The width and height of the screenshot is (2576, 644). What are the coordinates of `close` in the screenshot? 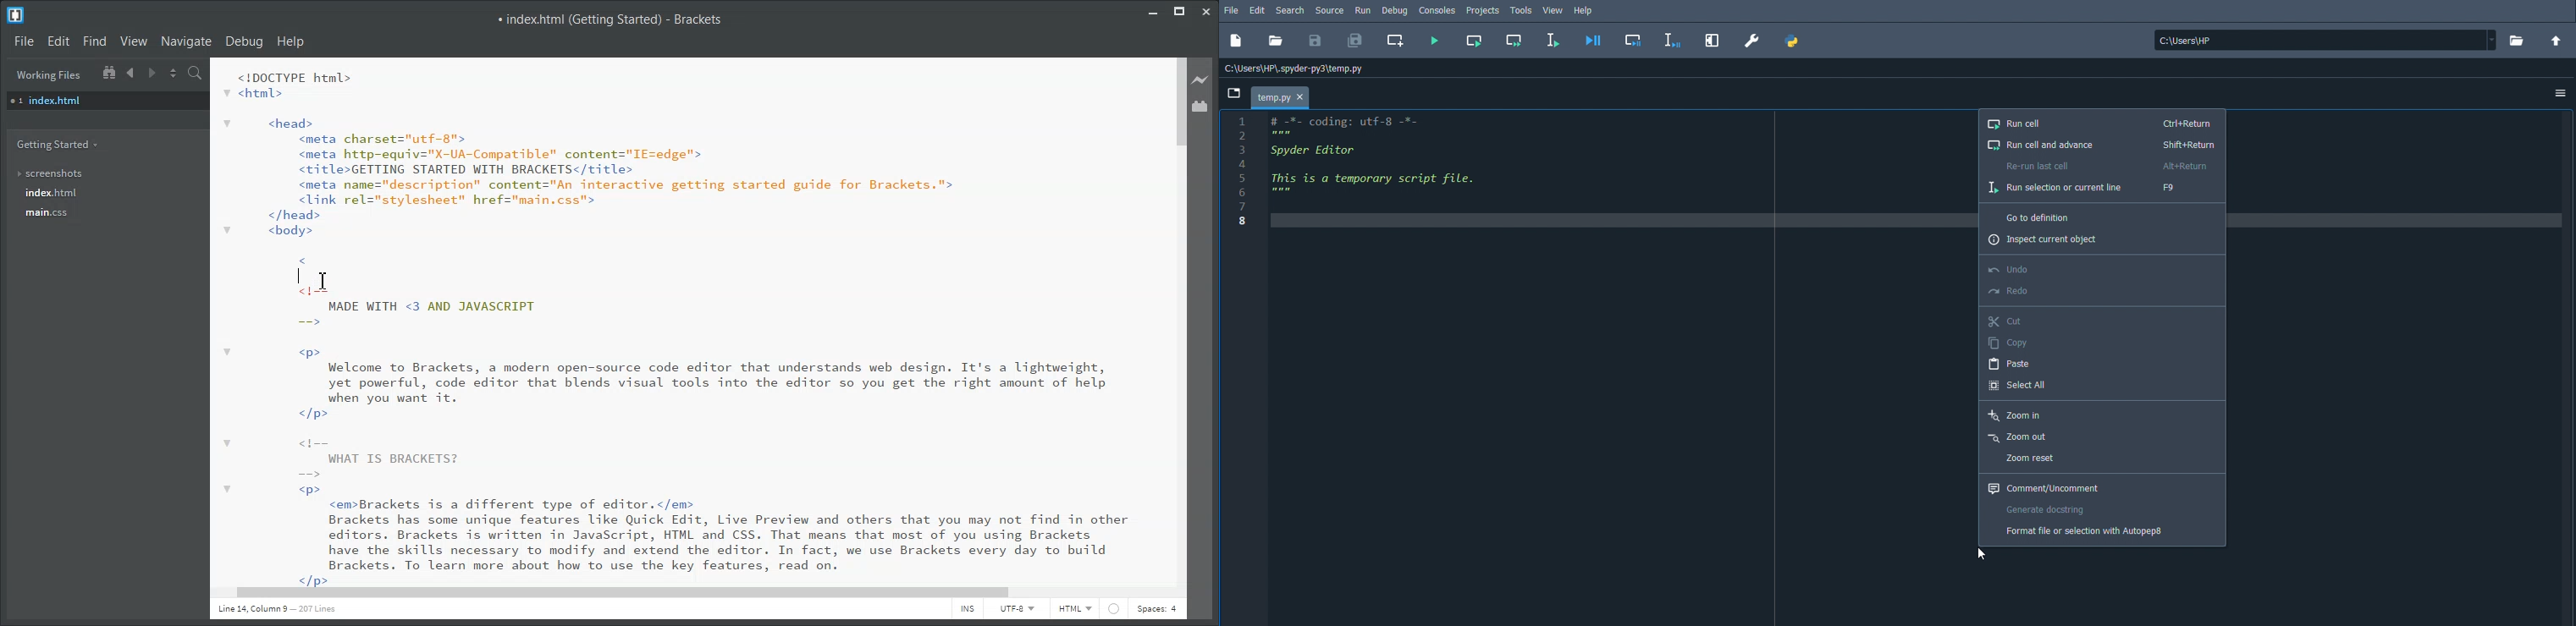 It's located at (1301, 96).